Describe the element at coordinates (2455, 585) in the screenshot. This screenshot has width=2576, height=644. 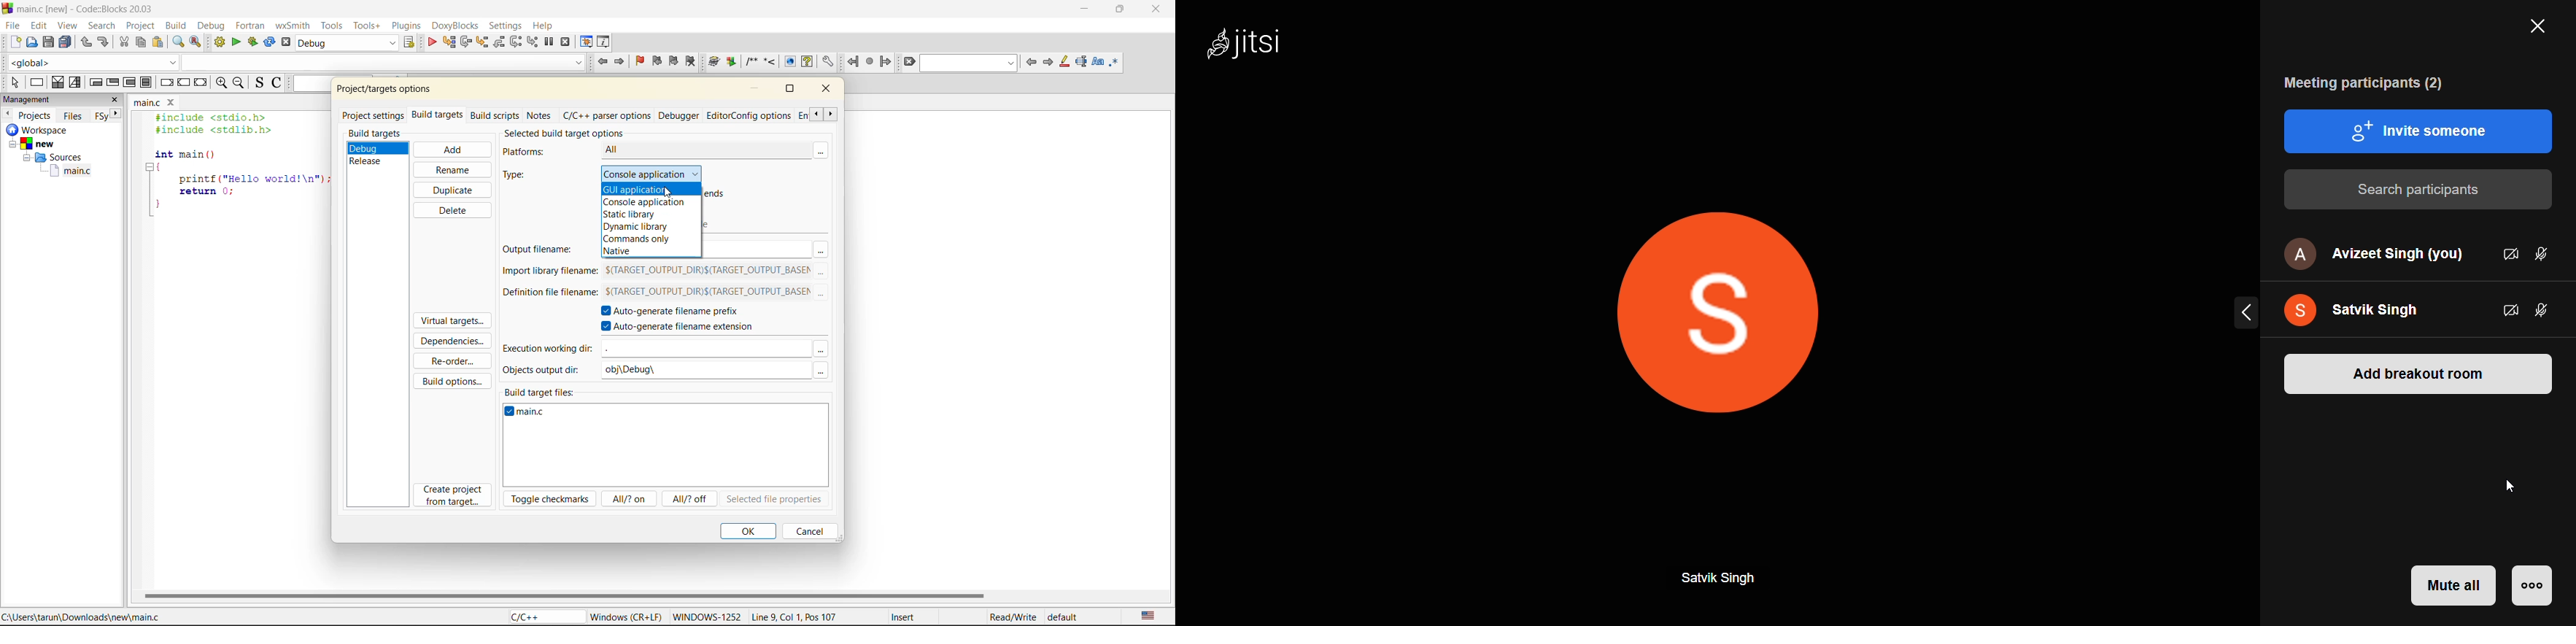
I see `mute all` at that location.